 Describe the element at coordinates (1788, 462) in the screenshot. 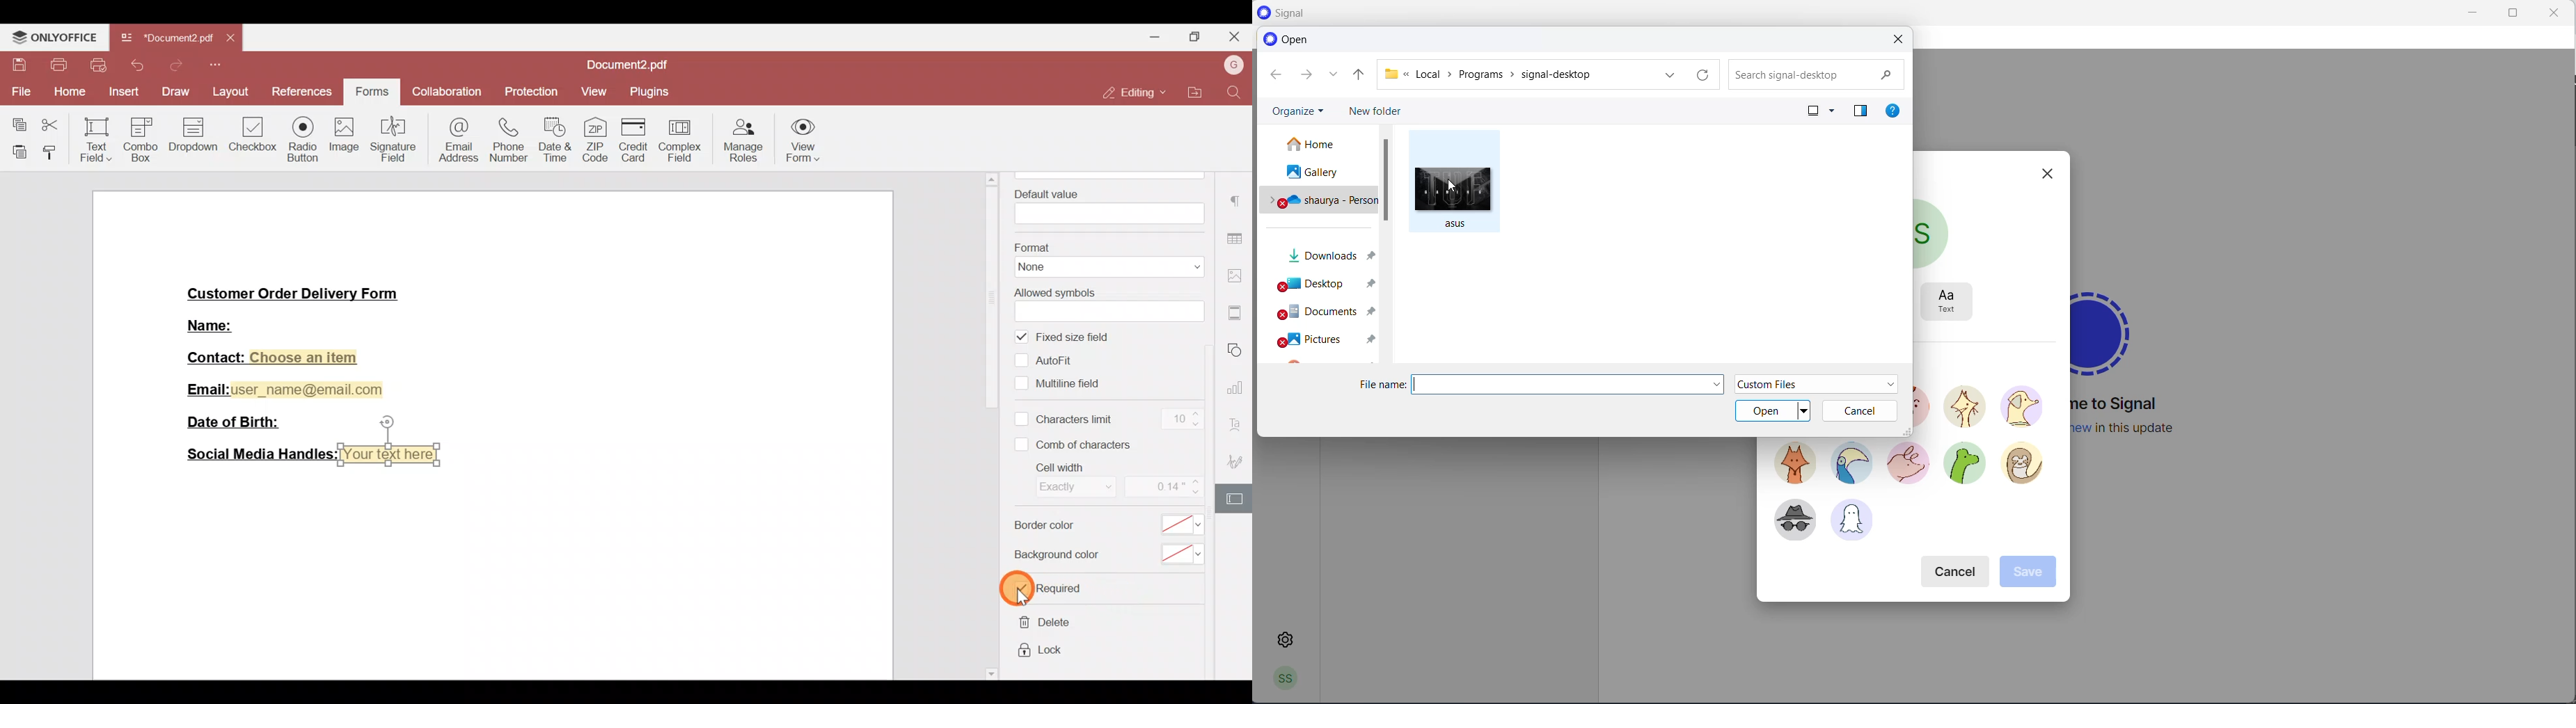

I see `avatar` at that location.